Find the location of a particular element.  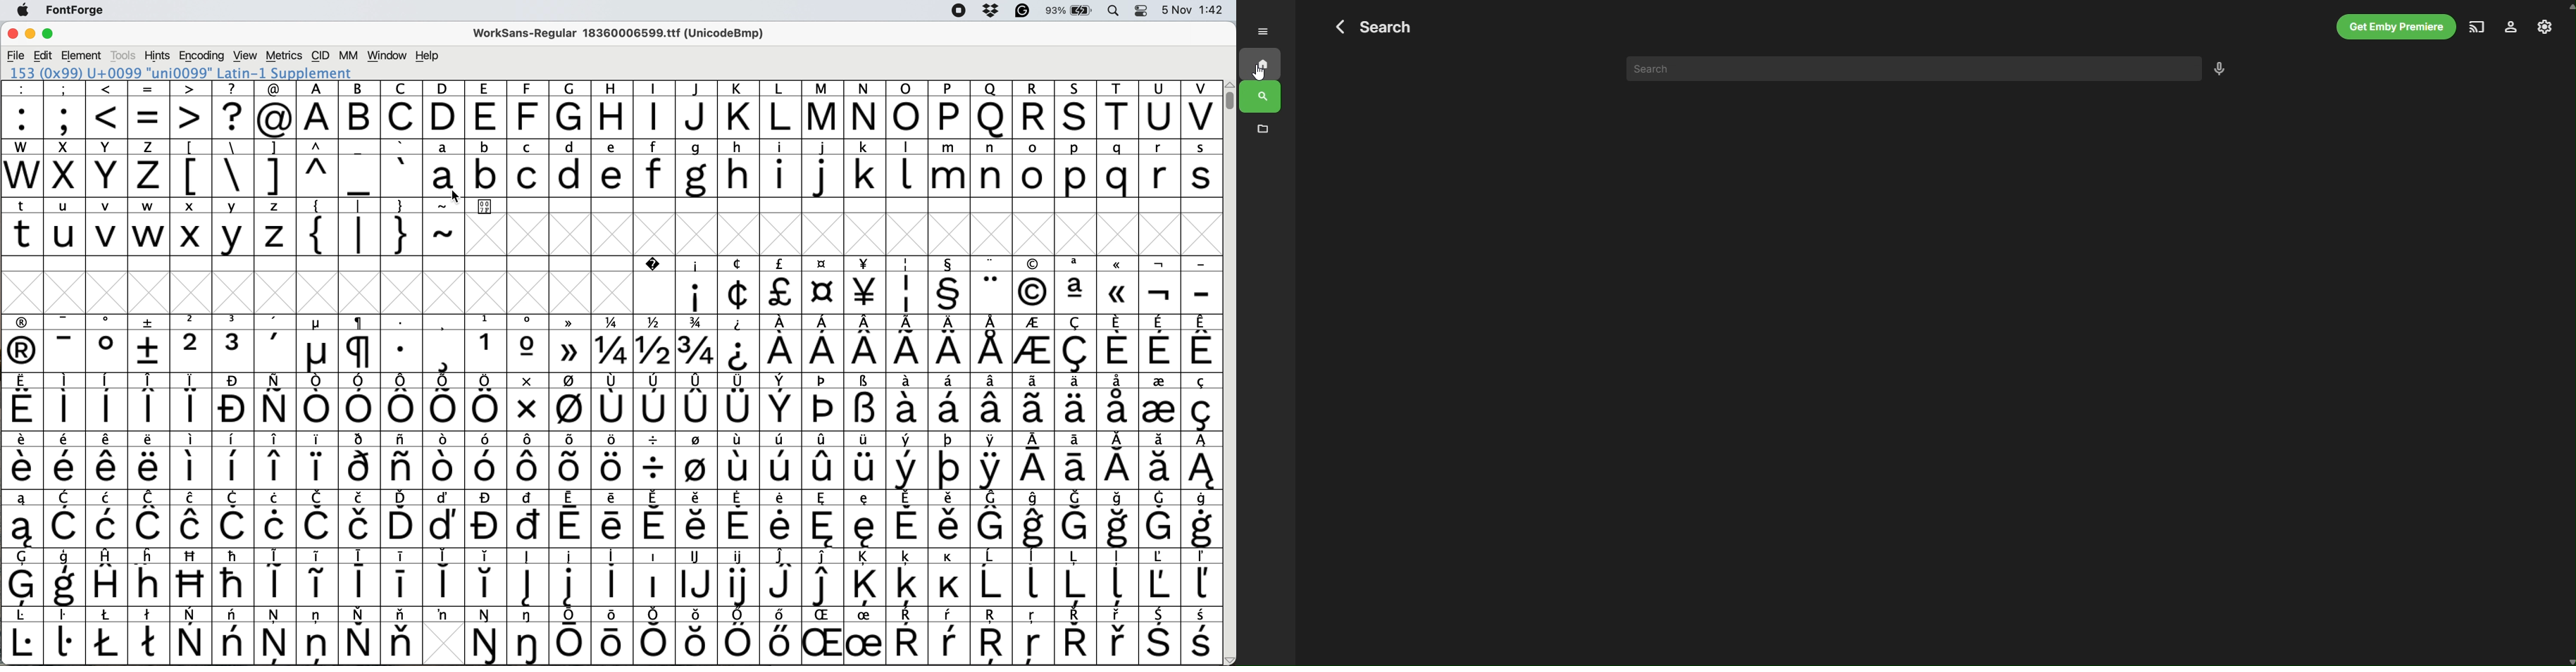

D is located at coordinates (444, 110).